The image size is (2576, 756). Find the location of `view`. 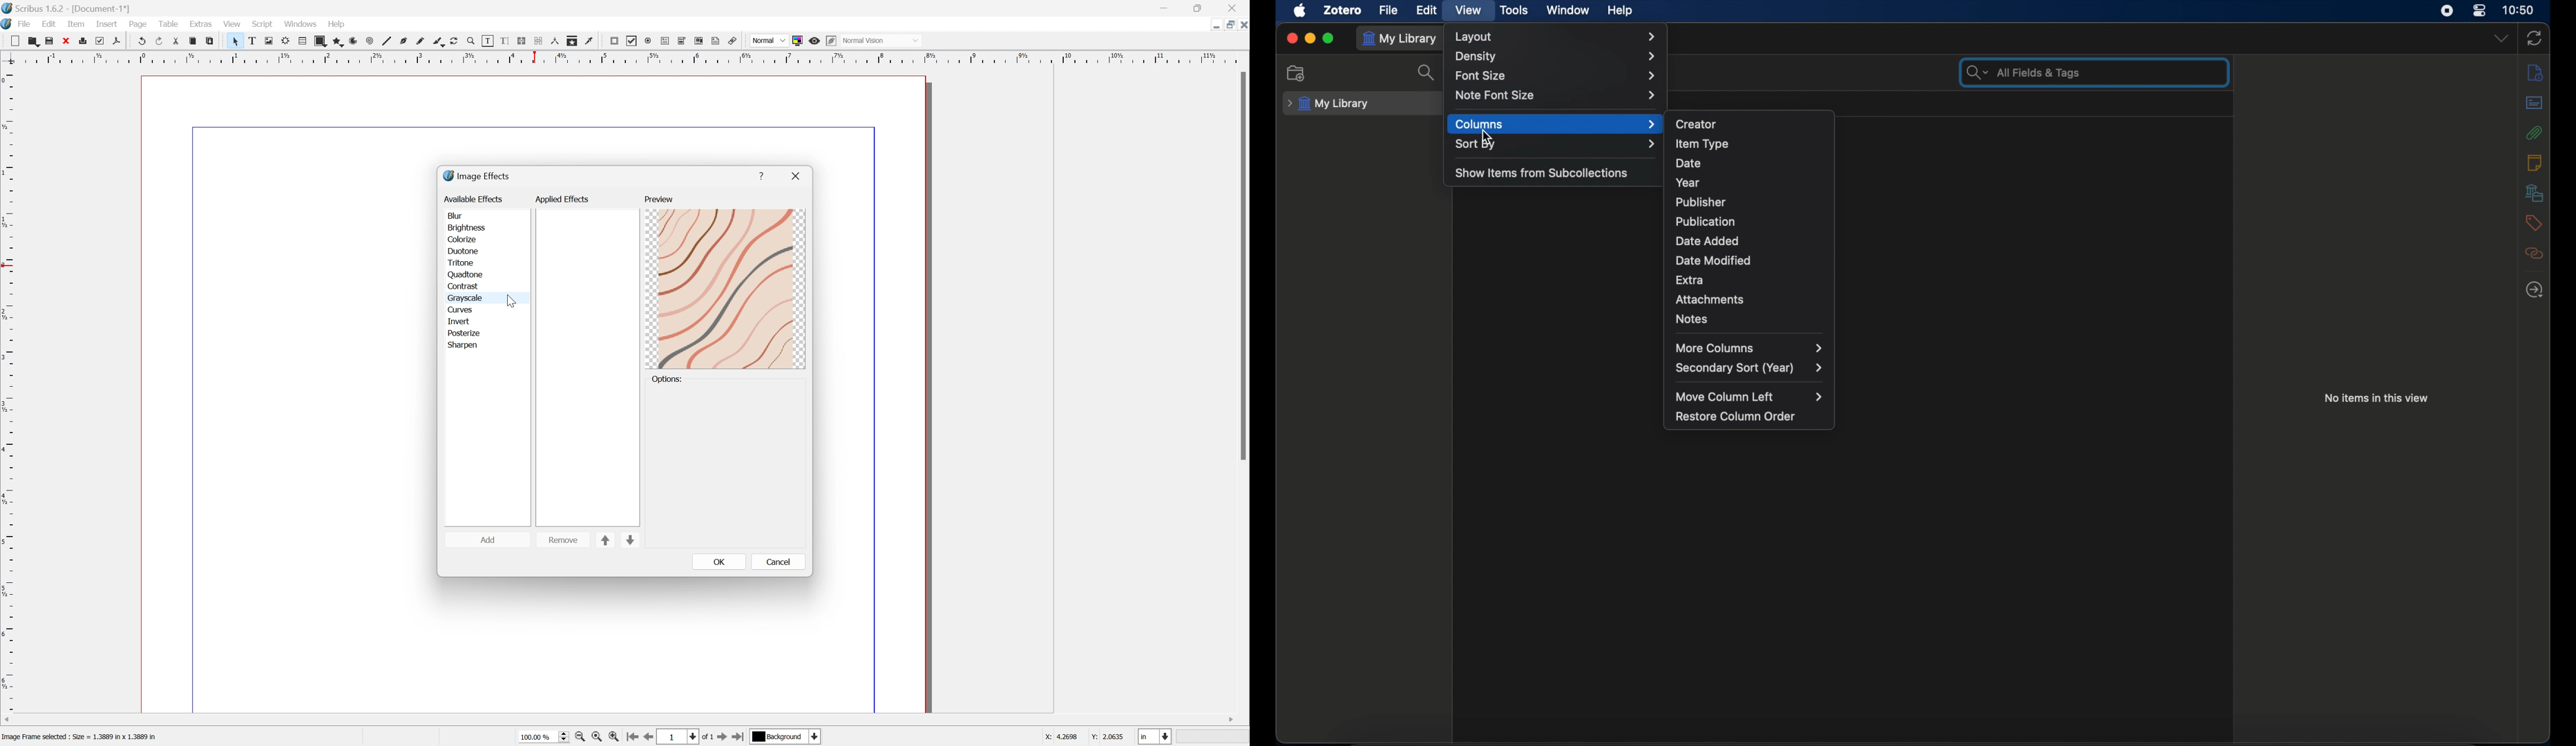

view is located at coordinates (1469, 11).